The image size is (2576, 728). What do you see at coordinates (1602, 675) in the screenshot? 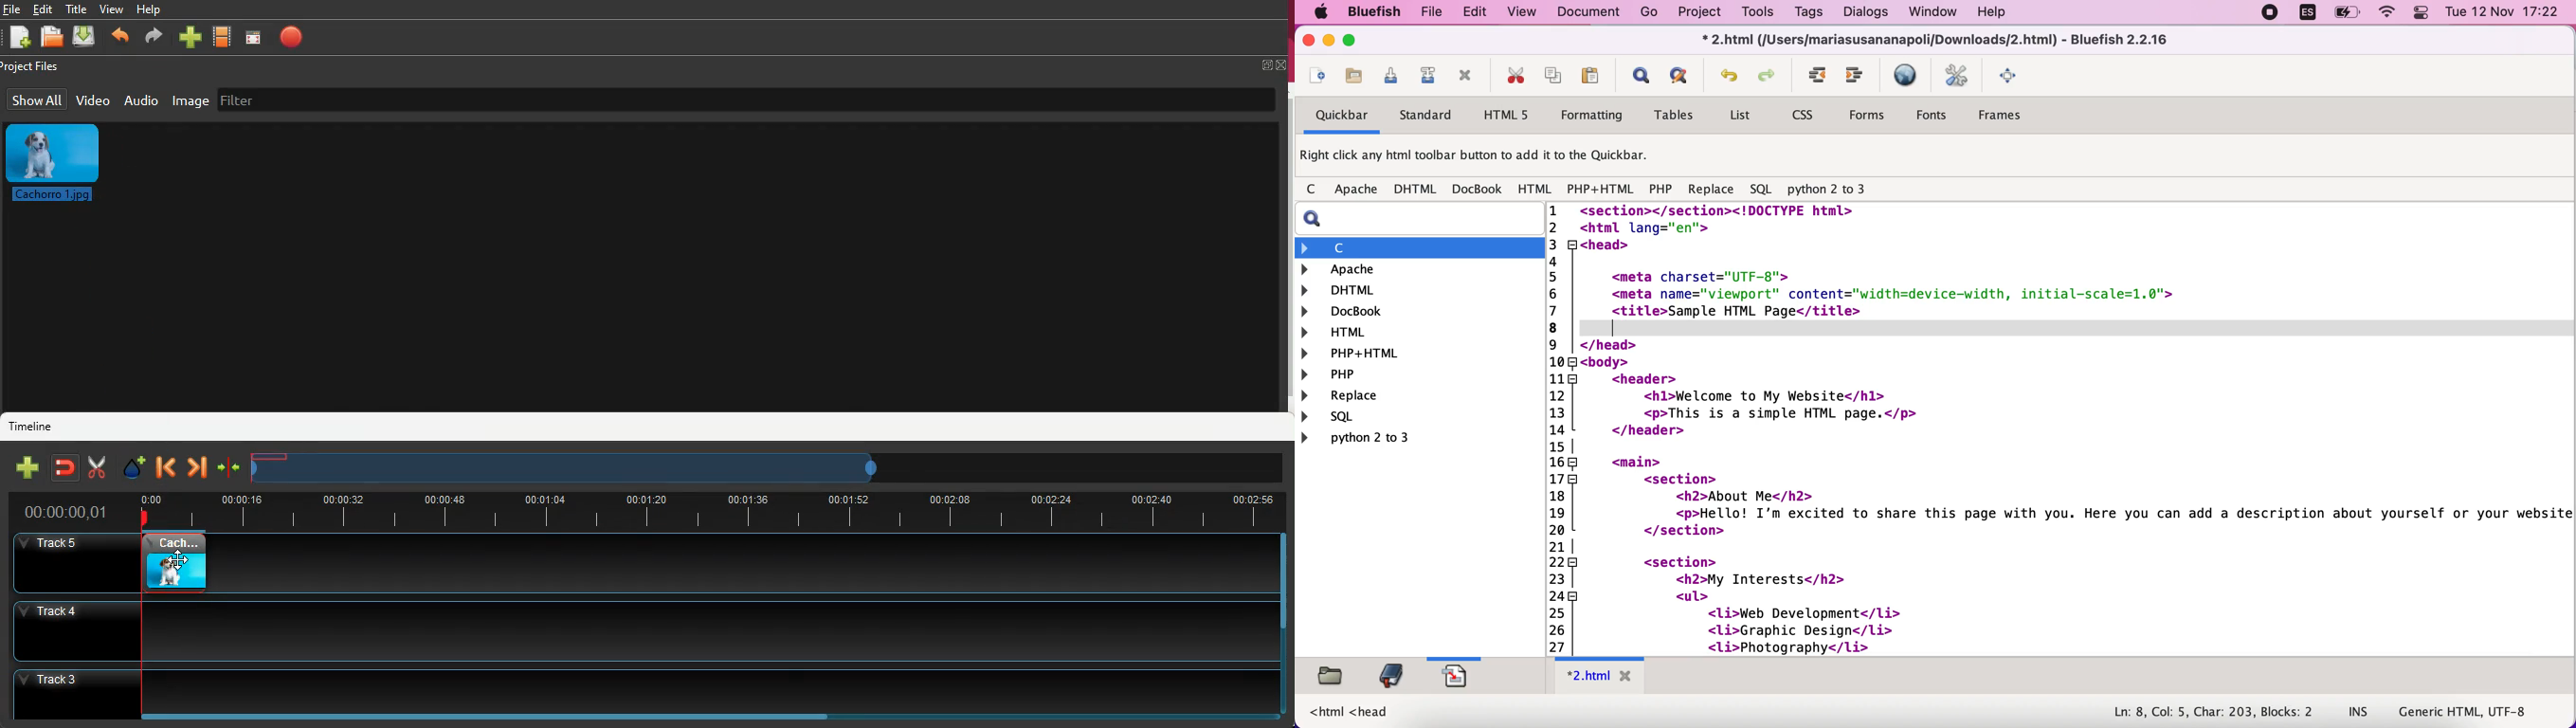
I see `*2.html` at bounding box center [1602, 675].